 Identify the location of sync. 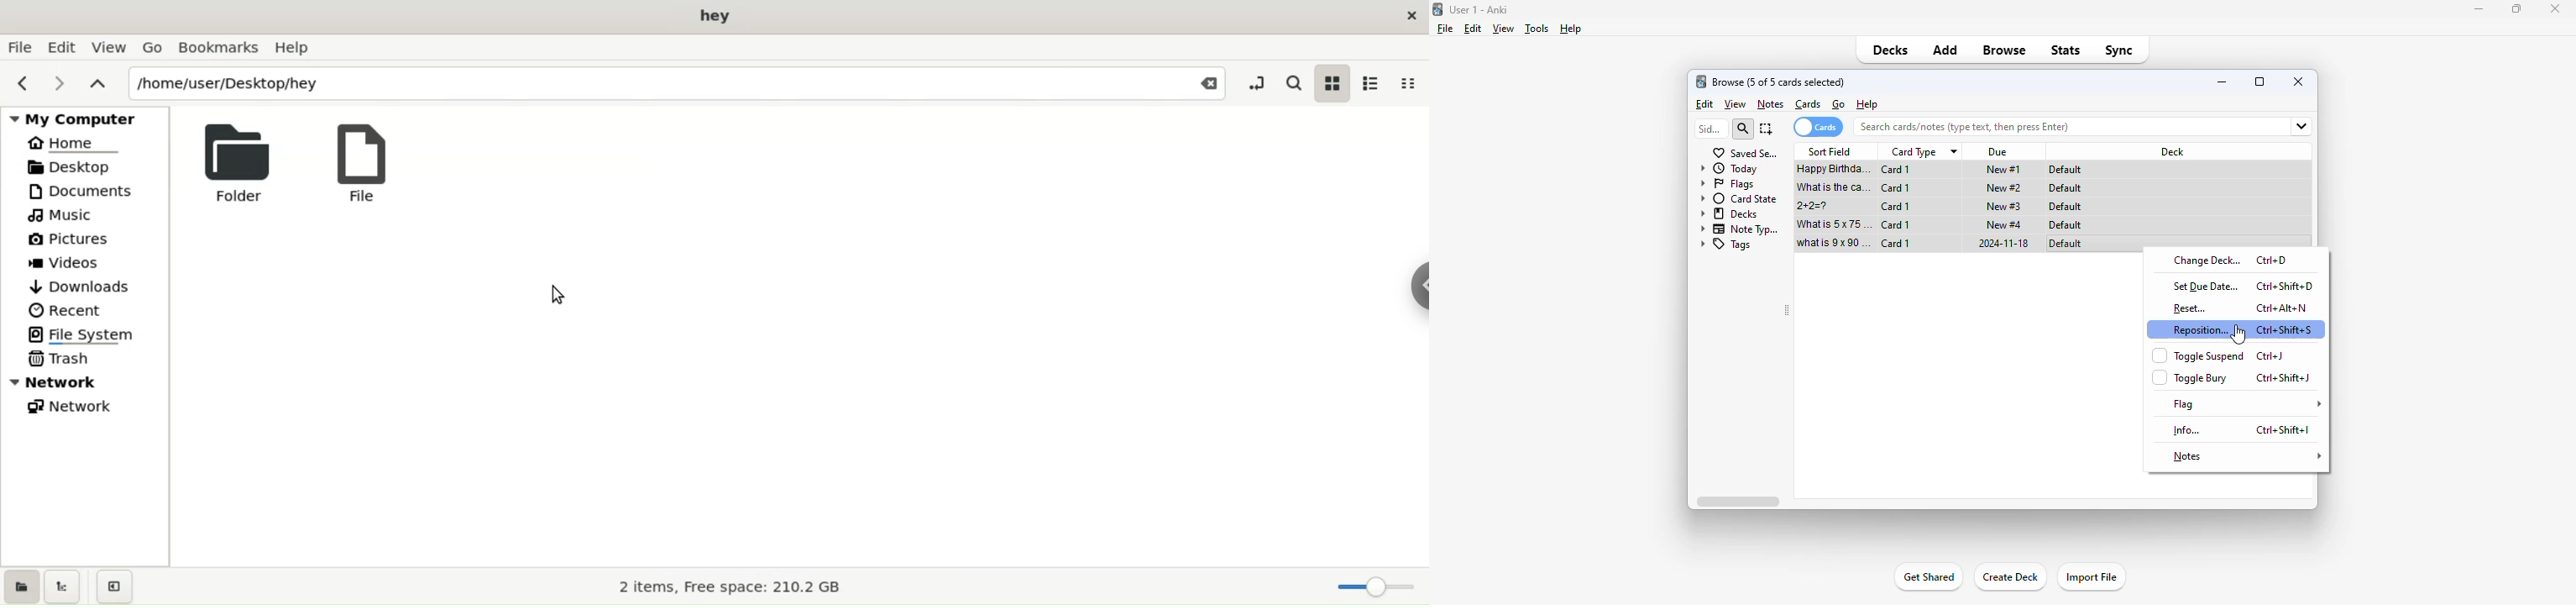
(2120, 50).